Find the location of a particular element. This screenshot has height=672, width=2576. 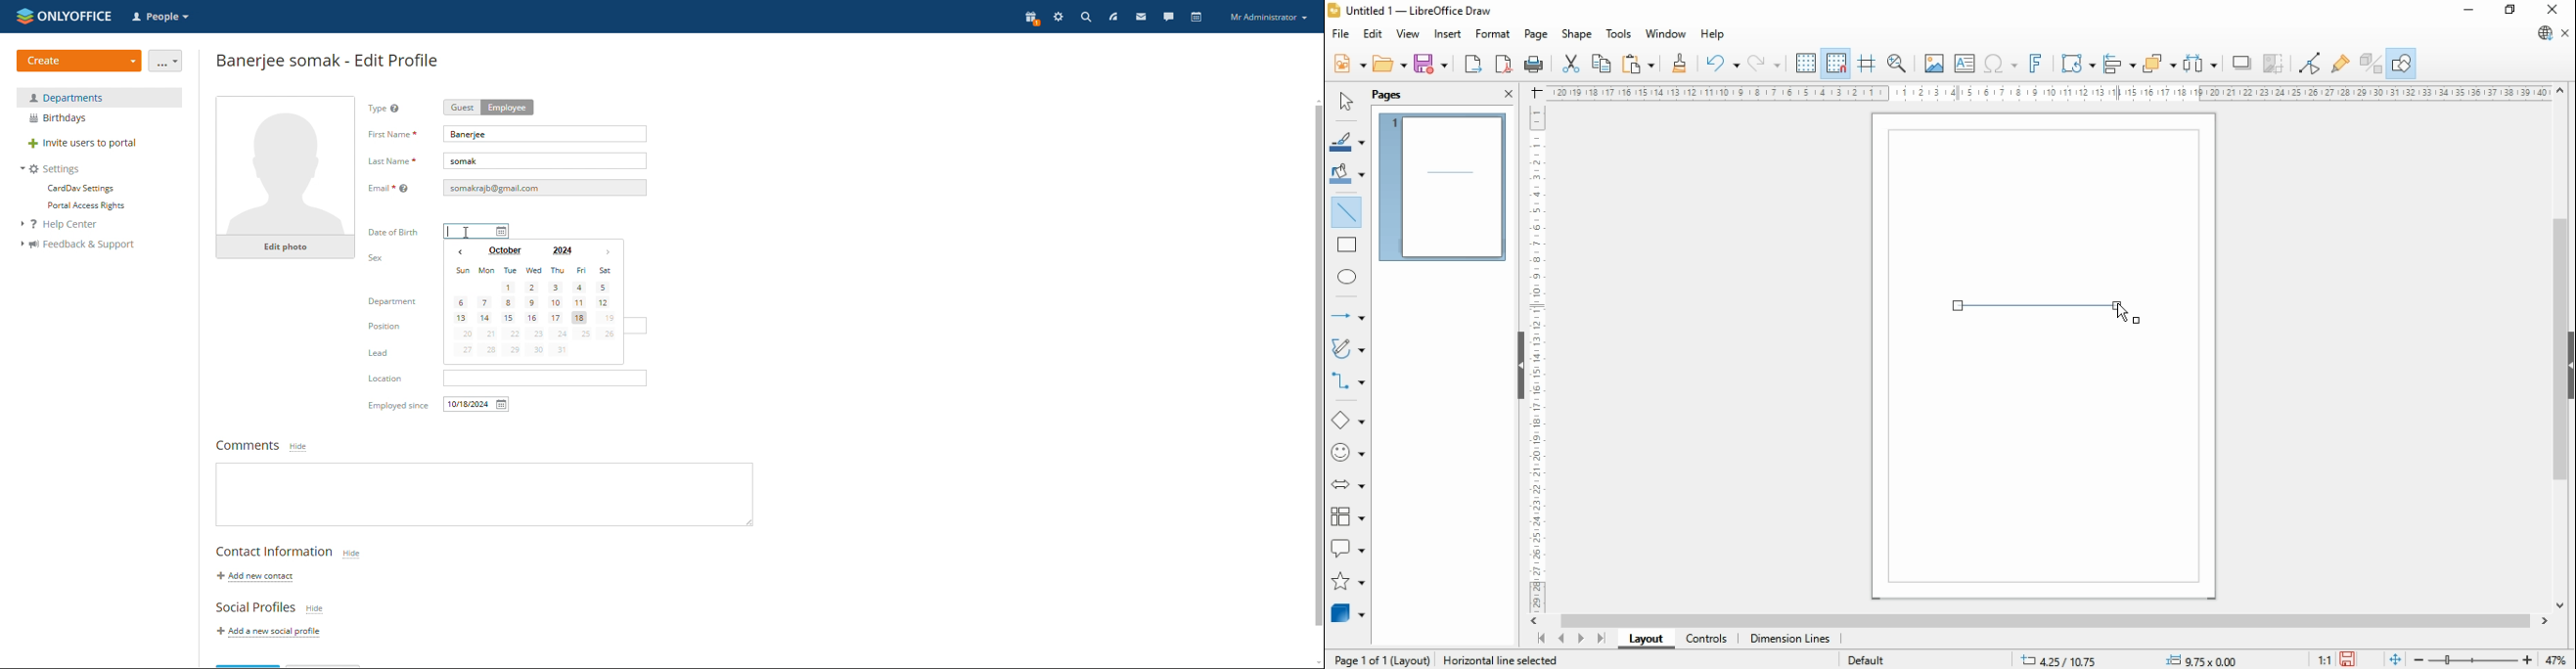

new line is located at coordinates (2040, 305).